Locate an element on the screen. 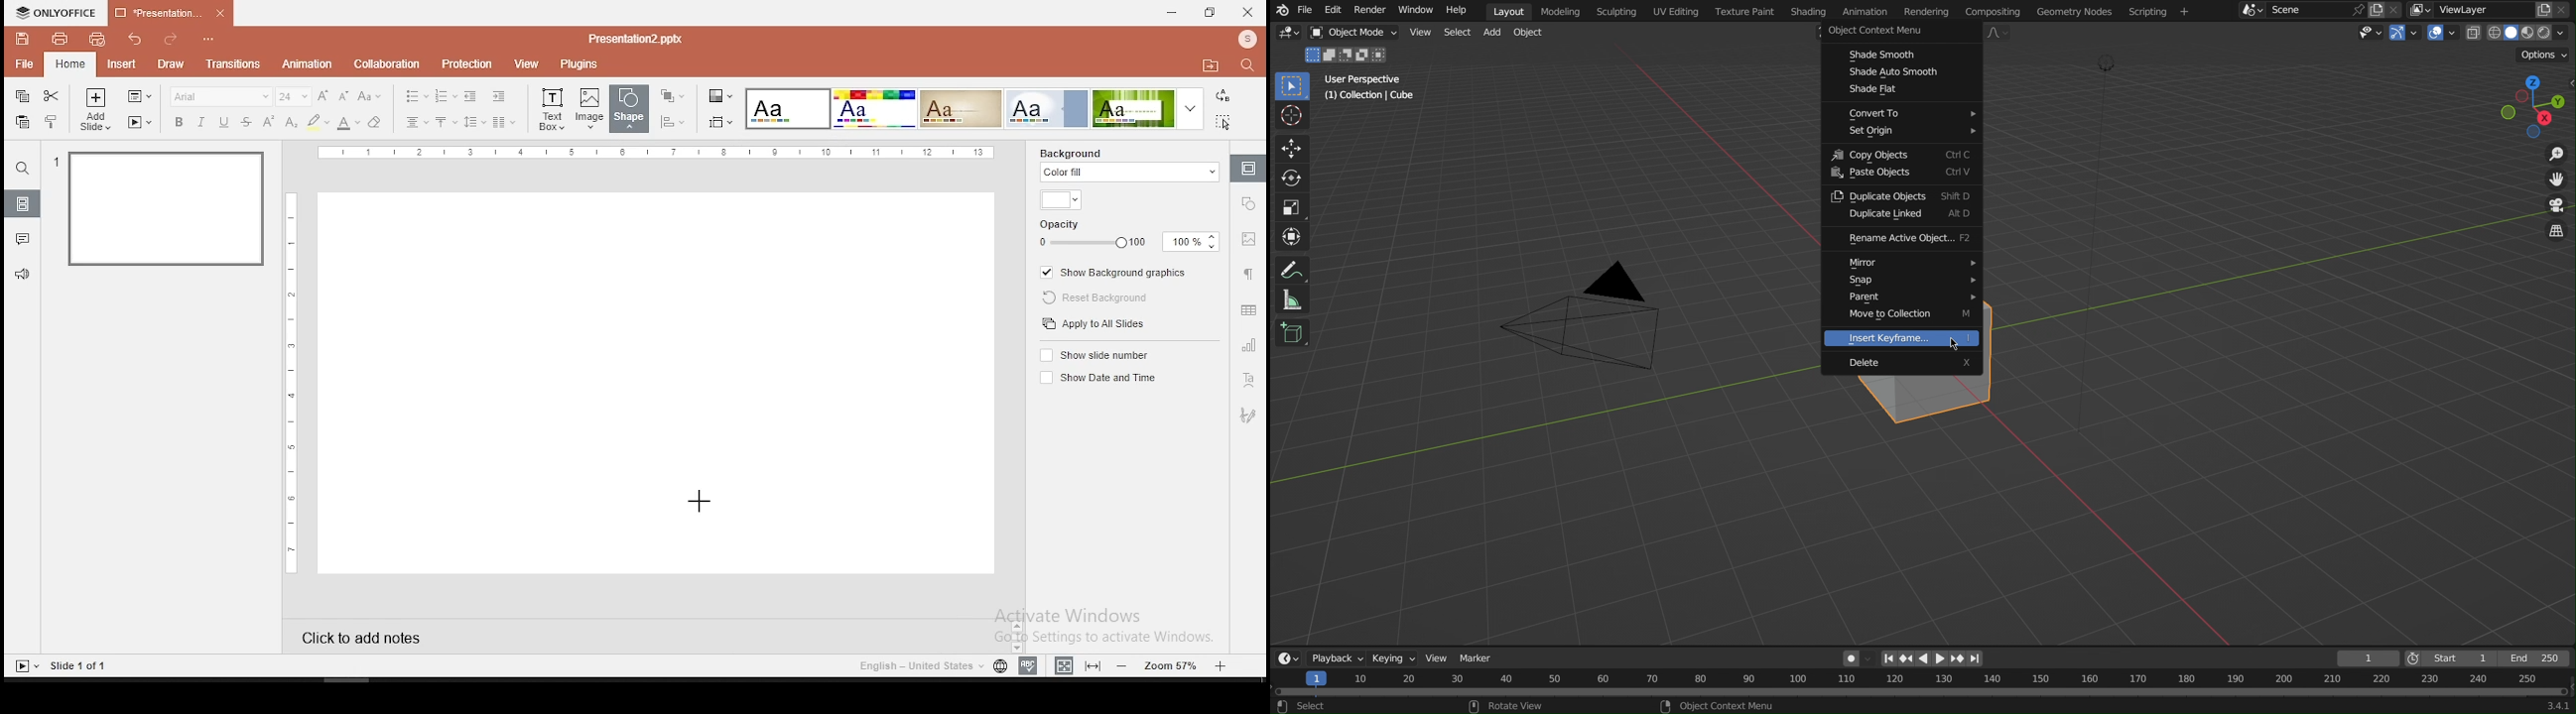  theme is located at coordinates (961, 109).